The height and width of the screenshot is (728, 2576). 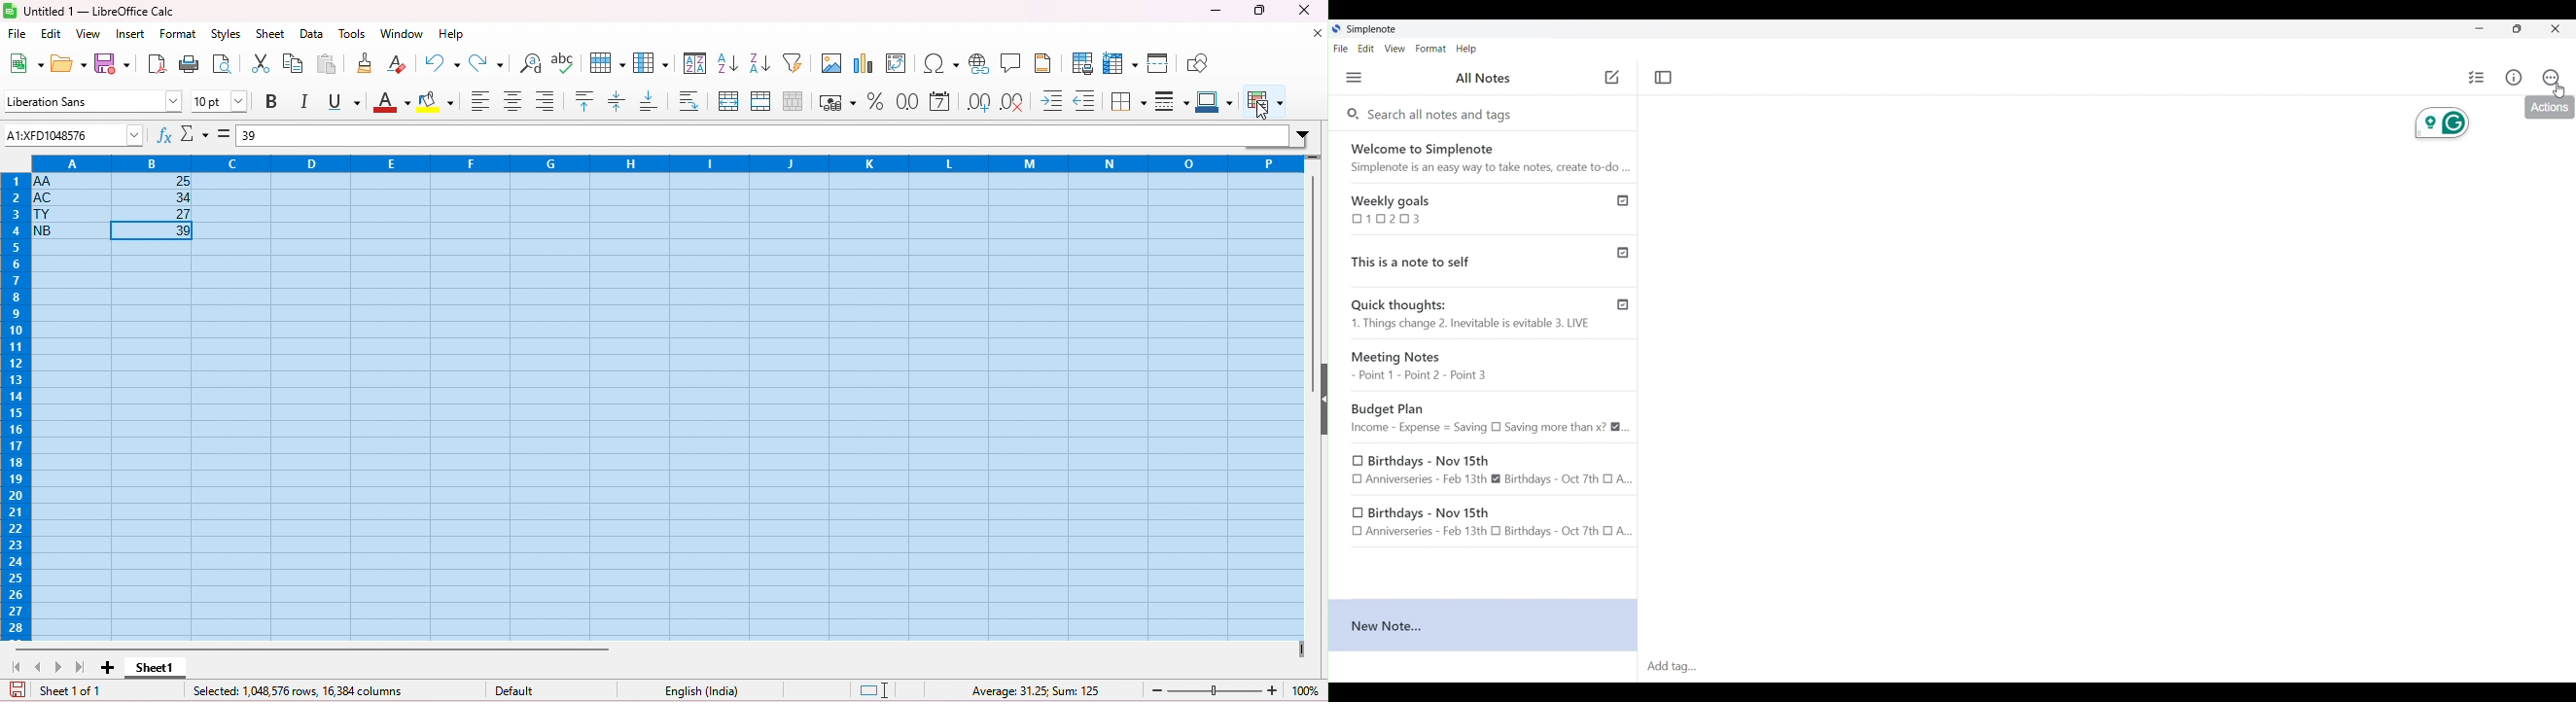 I want to click on align left, so click(x=480, y=103).